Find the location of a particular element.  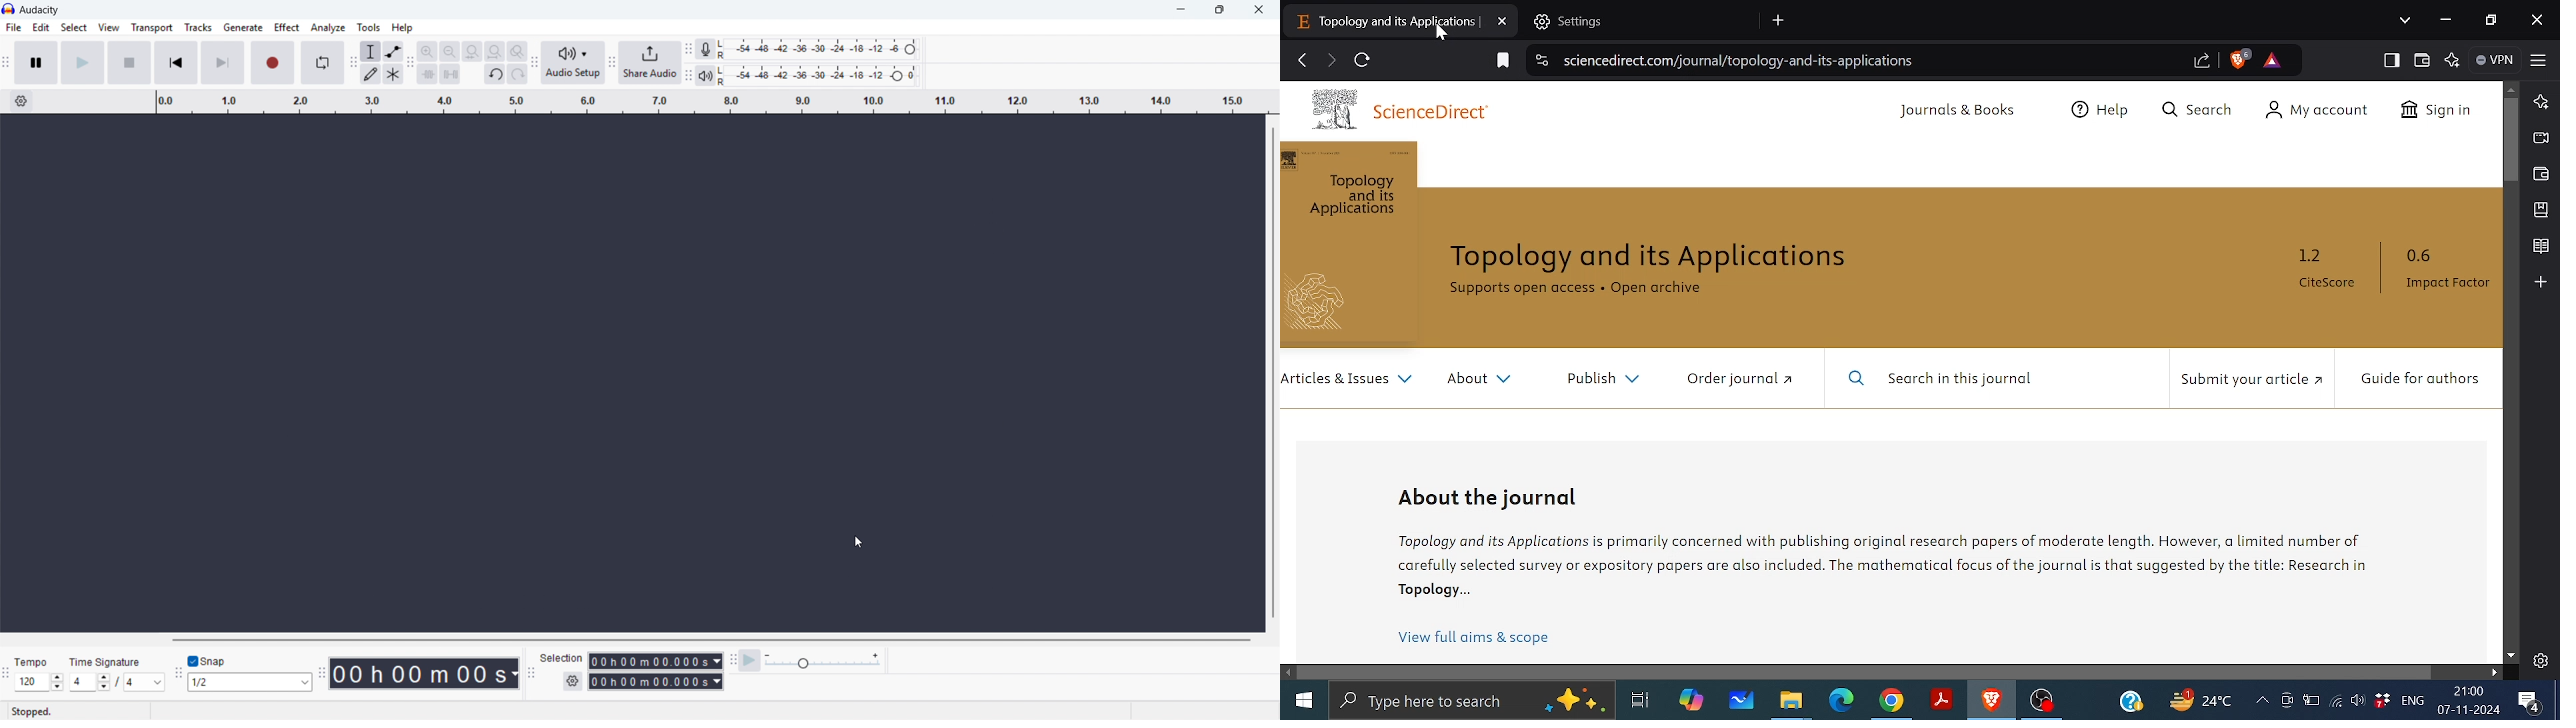

Go forwards is located at coordinates (1330, 59).